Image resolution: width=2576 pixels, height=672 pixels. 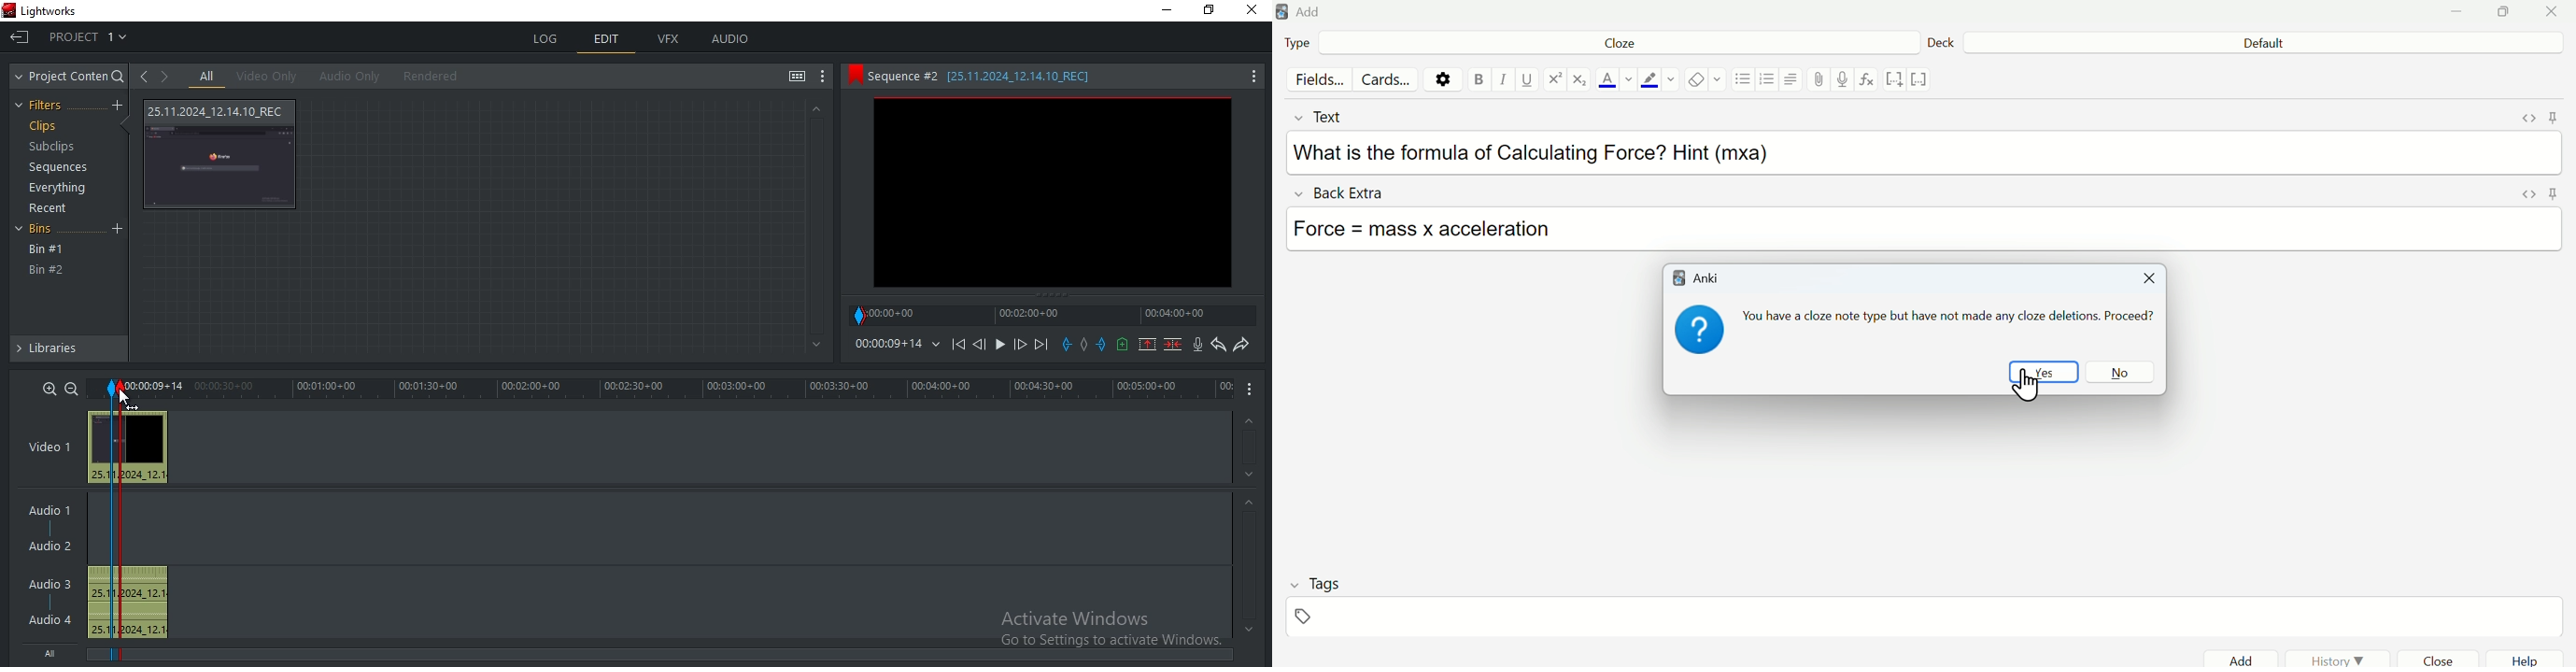 I want to click on Settings, so click(x=1446, y=79).